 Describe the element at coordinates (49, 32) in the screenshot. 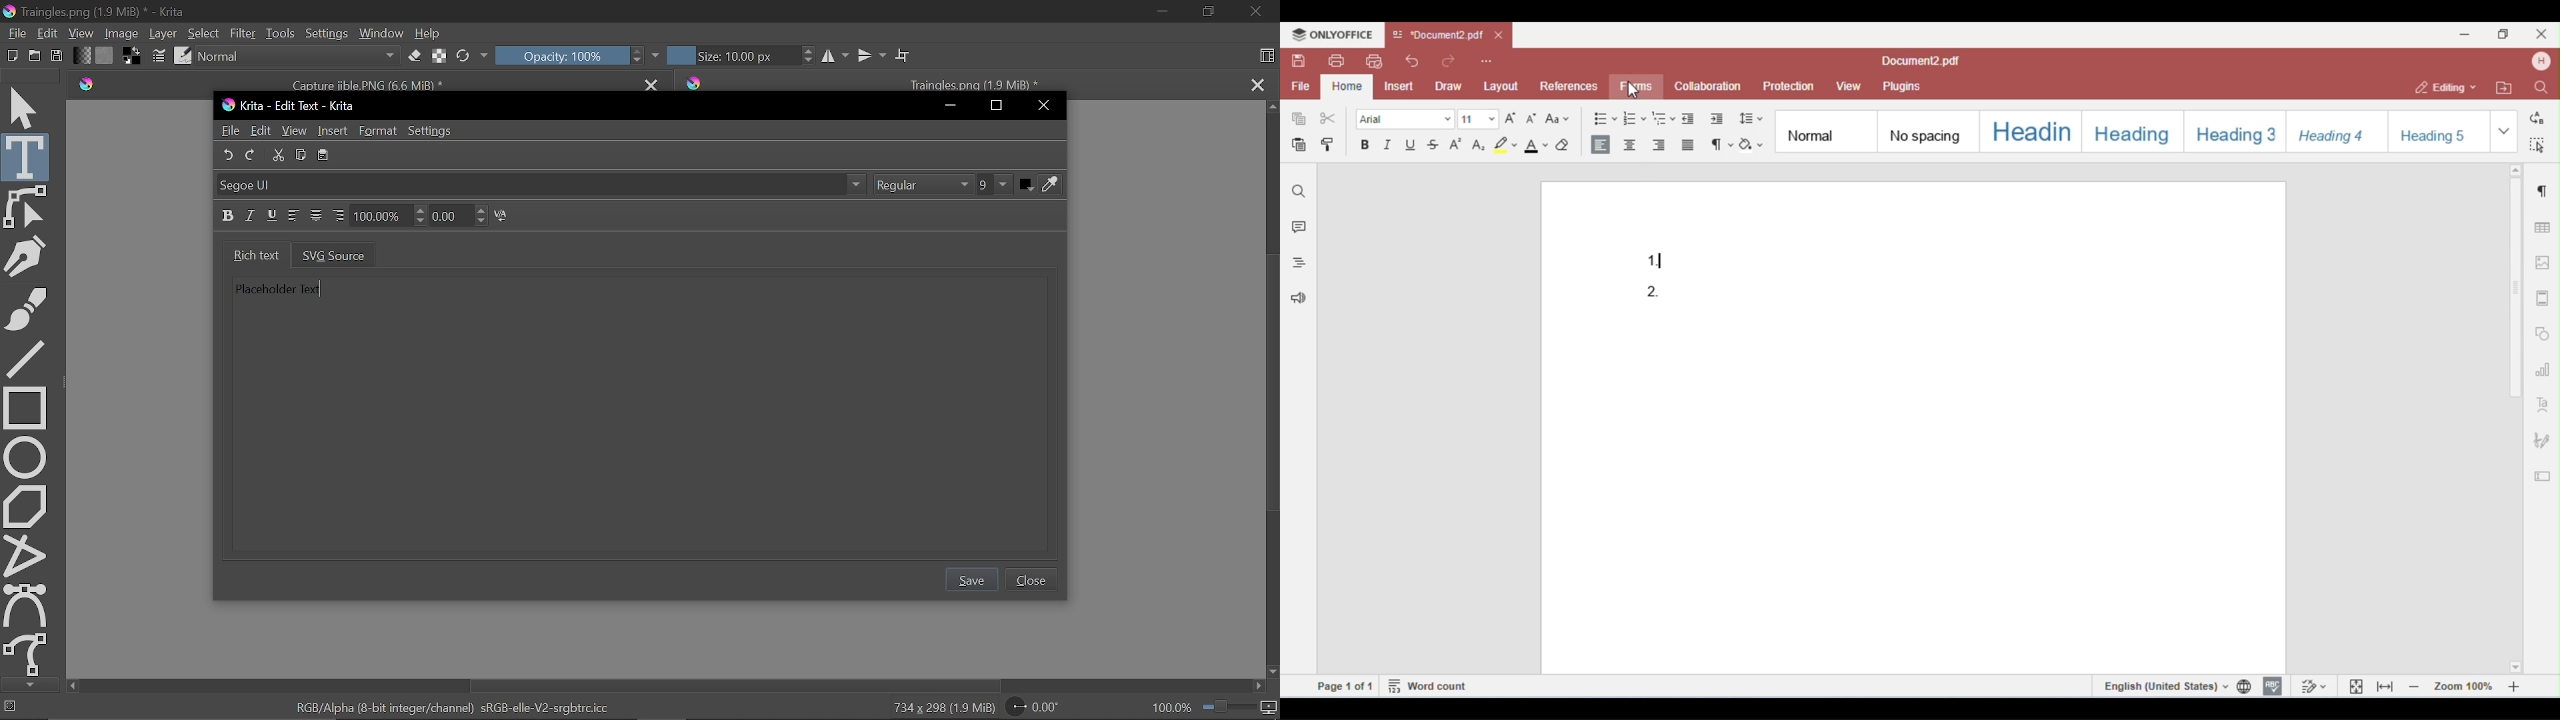

I see `Edit` at that location.